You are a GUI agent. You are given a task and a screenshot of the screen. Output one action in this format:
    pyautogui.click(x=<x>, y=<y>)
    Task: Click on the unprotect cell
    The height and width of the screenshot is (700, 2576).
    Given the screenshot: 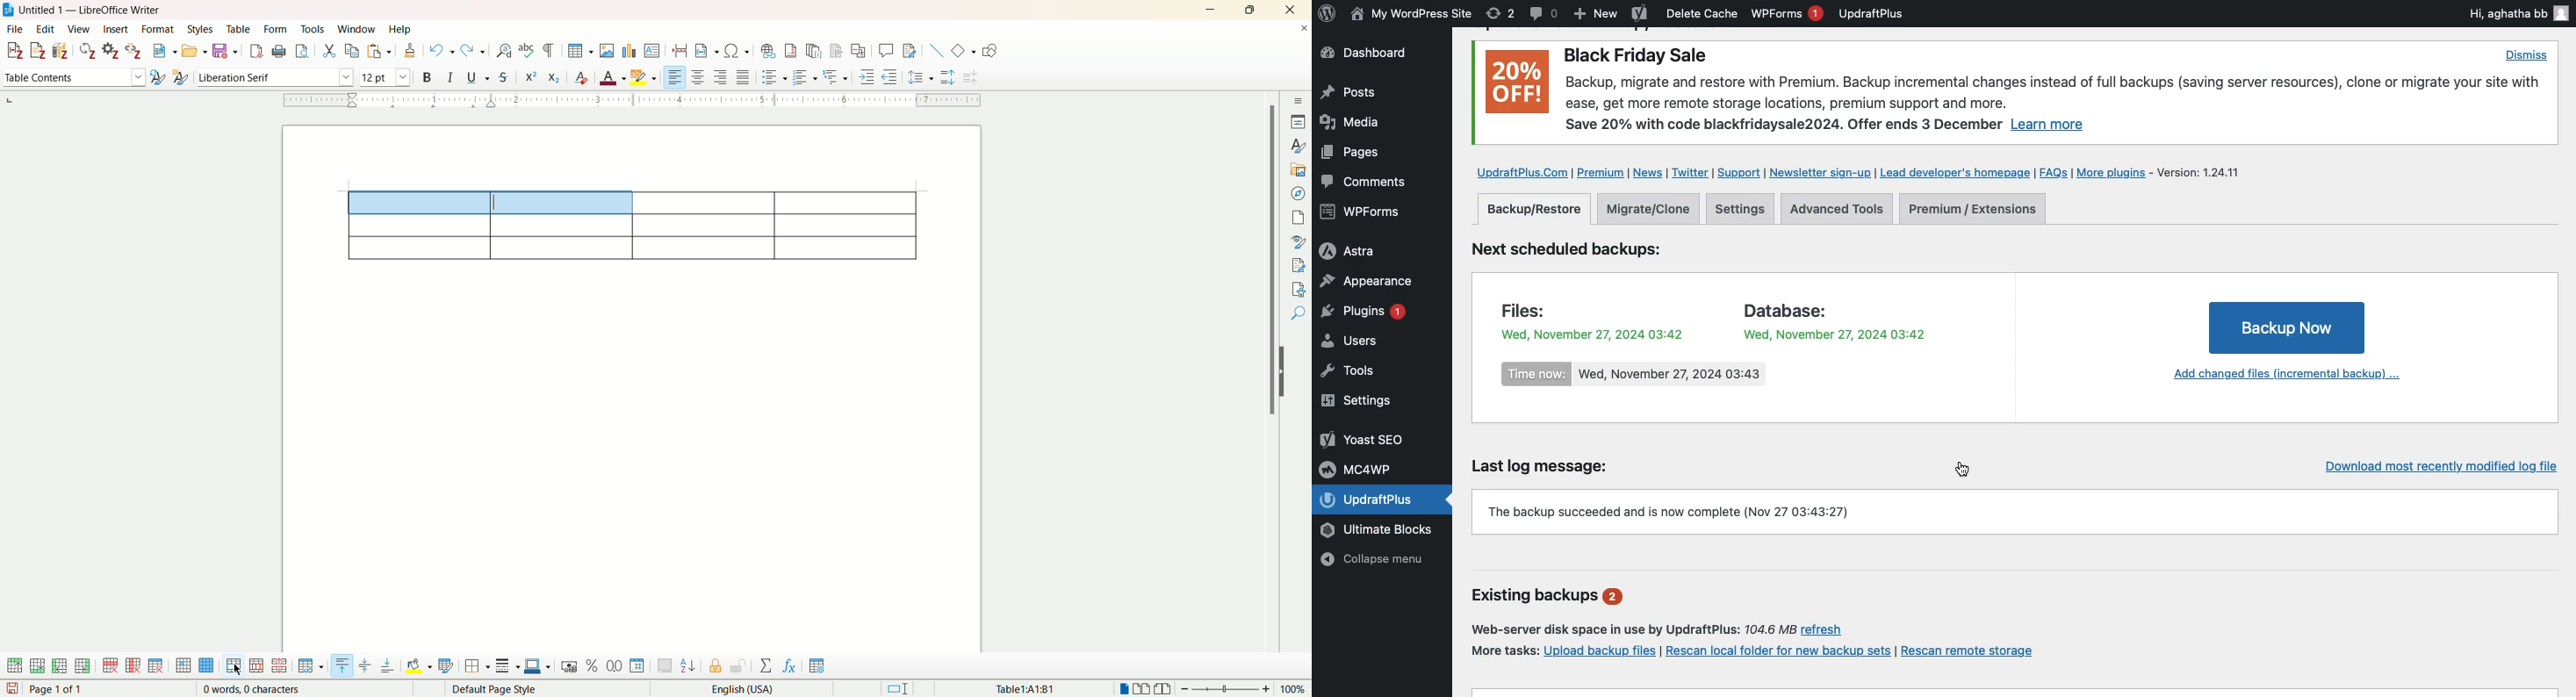 What is the action you would take?
    pyautogui.click(x=737, y=664)
    